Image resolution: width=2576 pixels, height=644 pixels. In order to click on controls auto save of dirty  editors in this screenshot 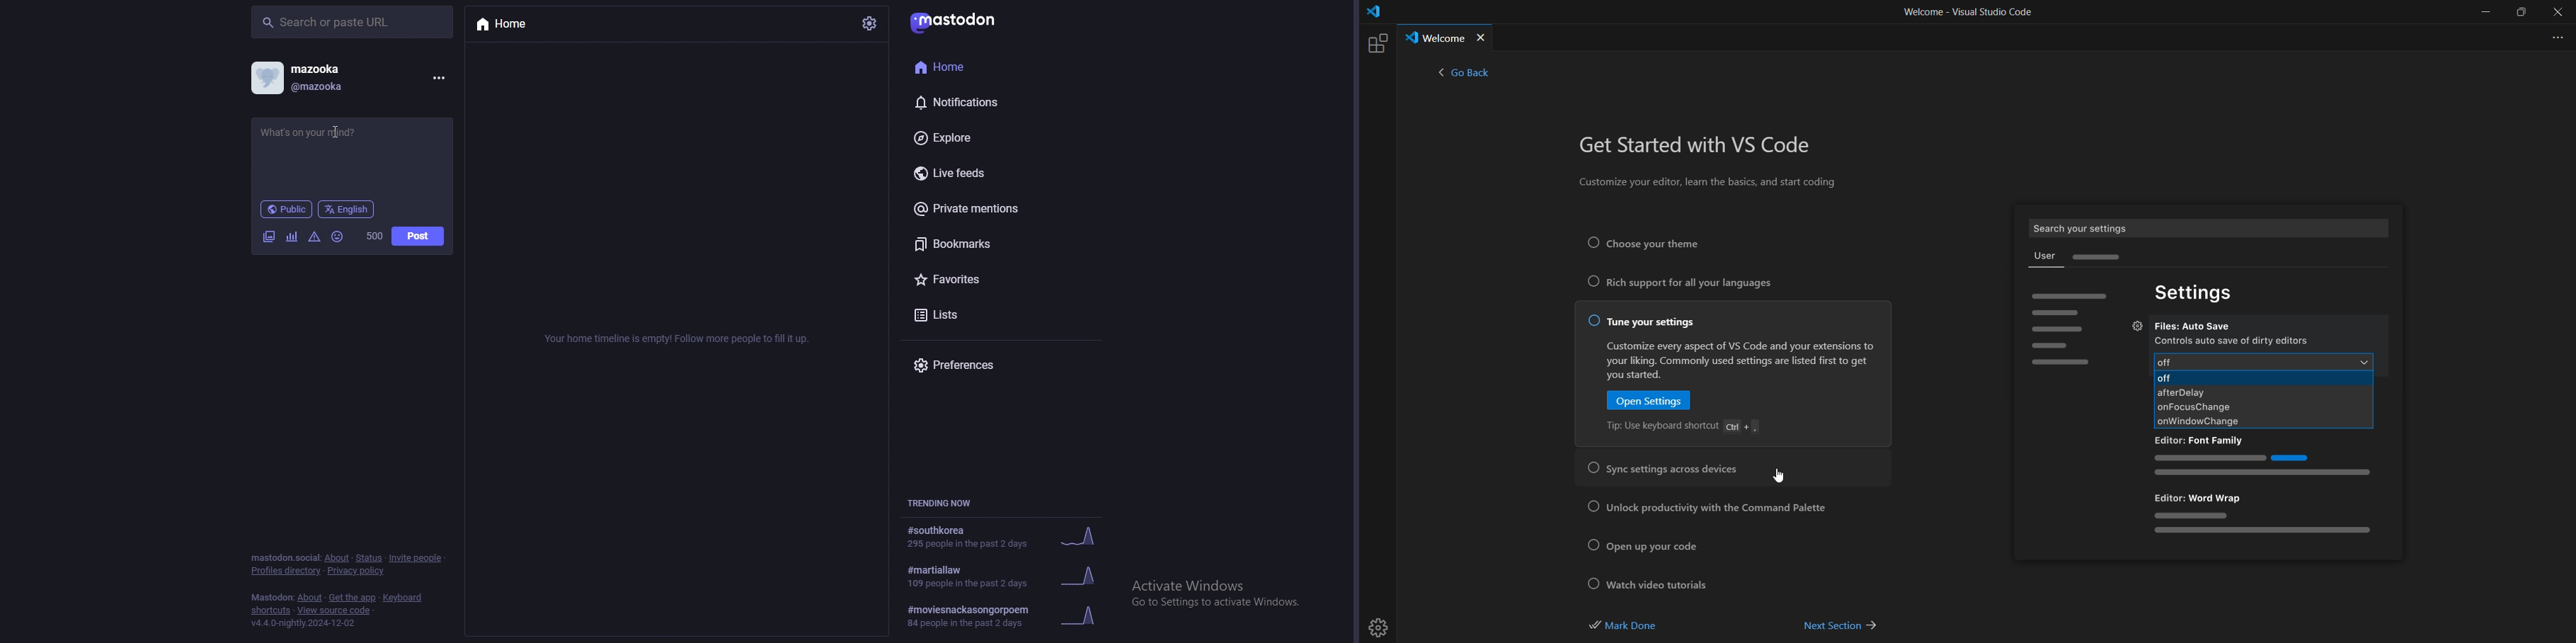, I will do `click(2238, 341)`.